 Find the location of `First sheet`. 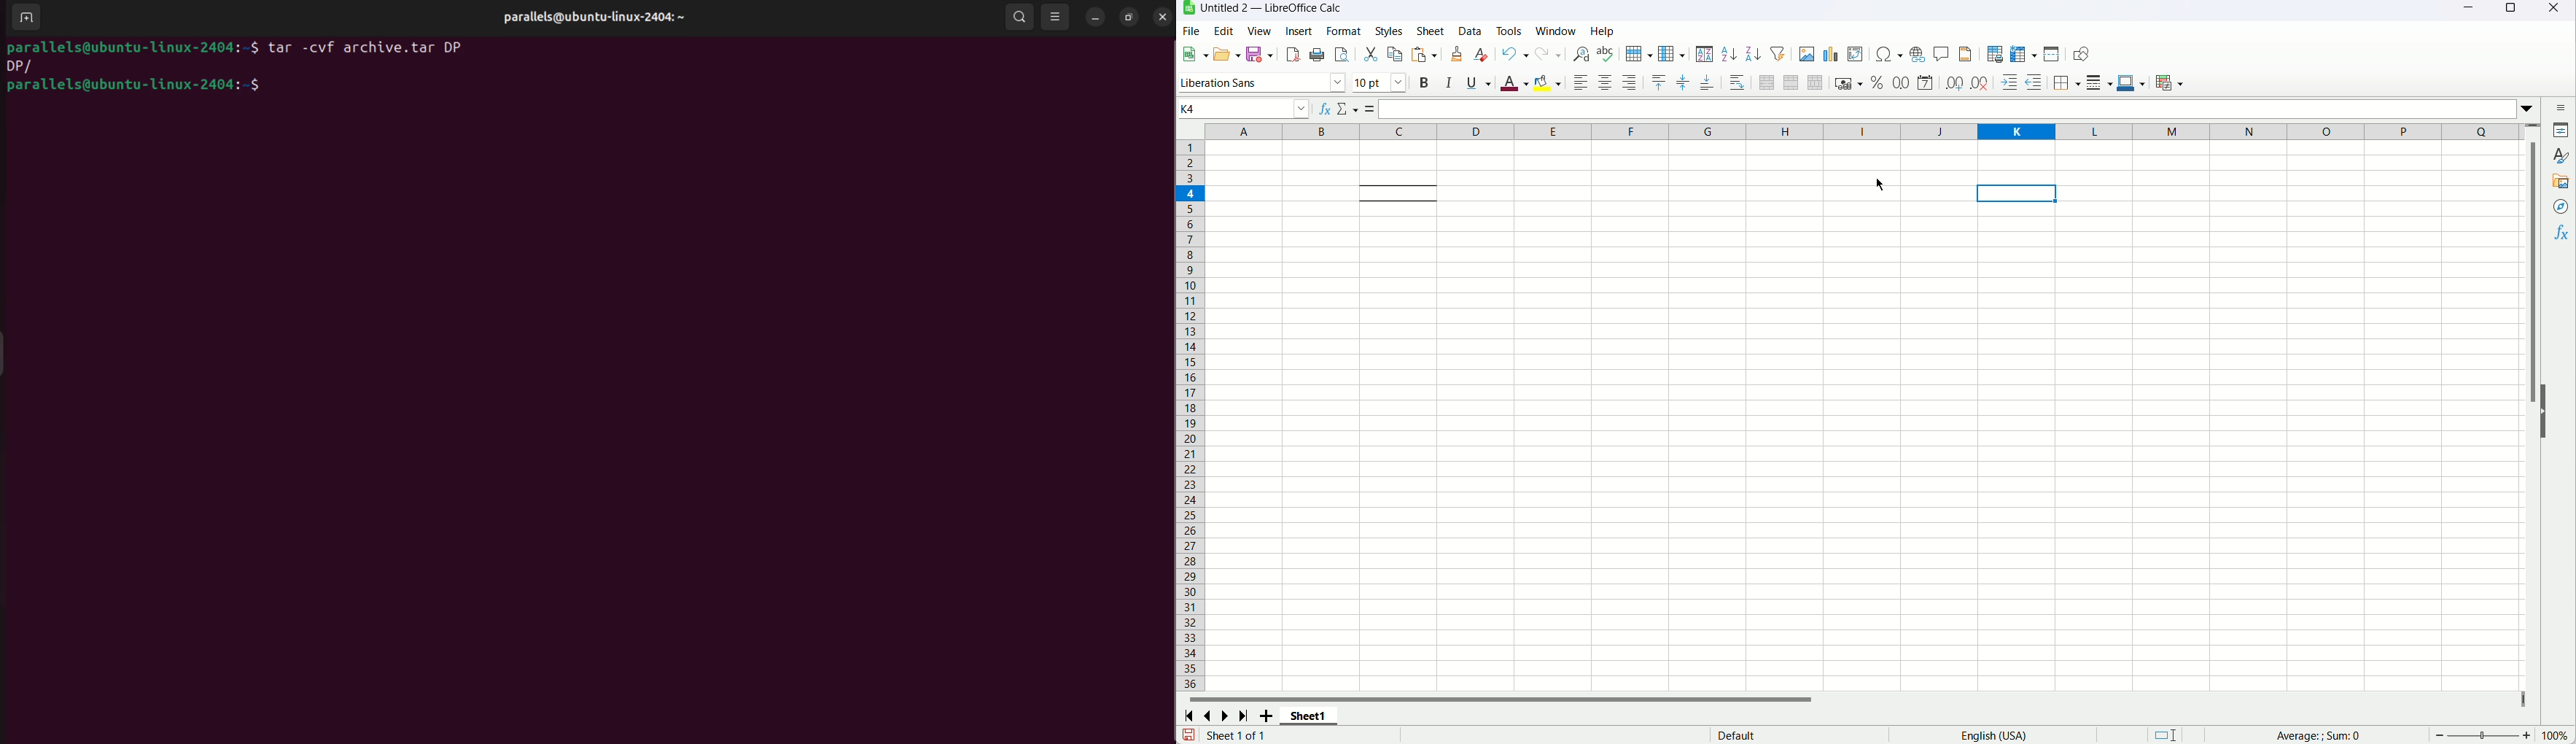

First sheet is located at coordinates (1188, 717).